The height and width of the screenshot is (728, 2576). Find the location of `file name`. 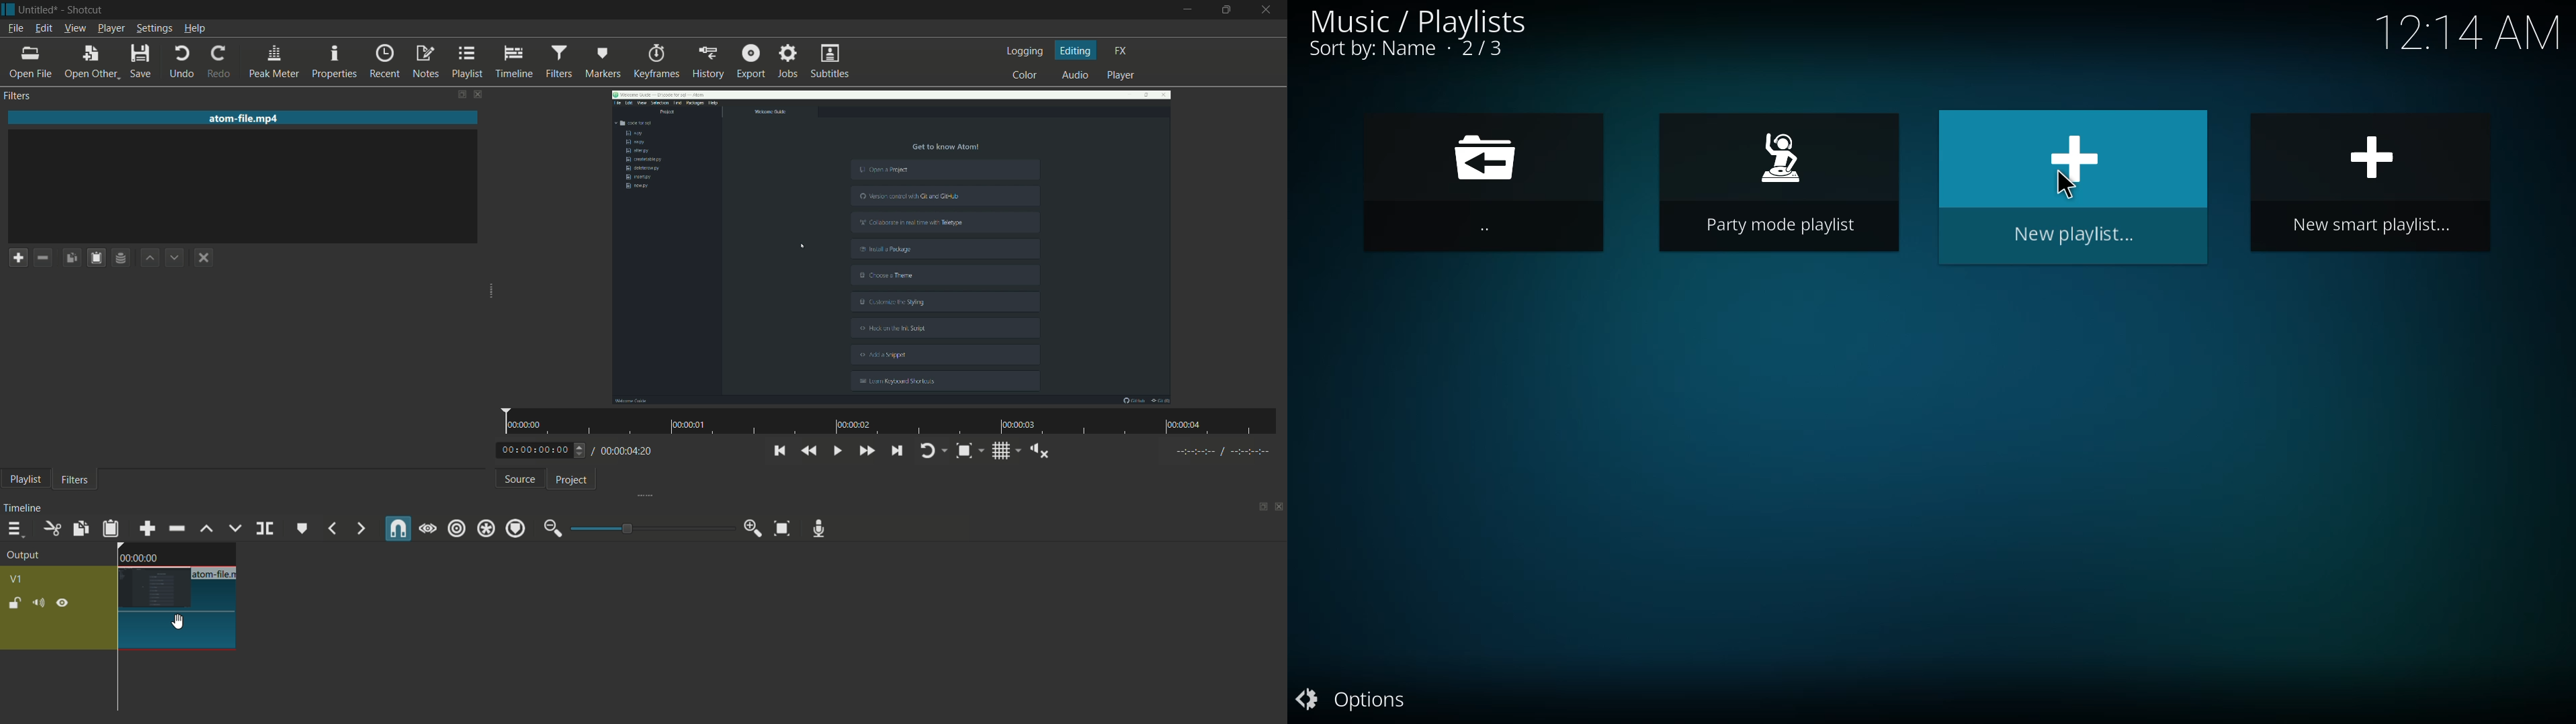

file name is located at coordinates (38, 10).